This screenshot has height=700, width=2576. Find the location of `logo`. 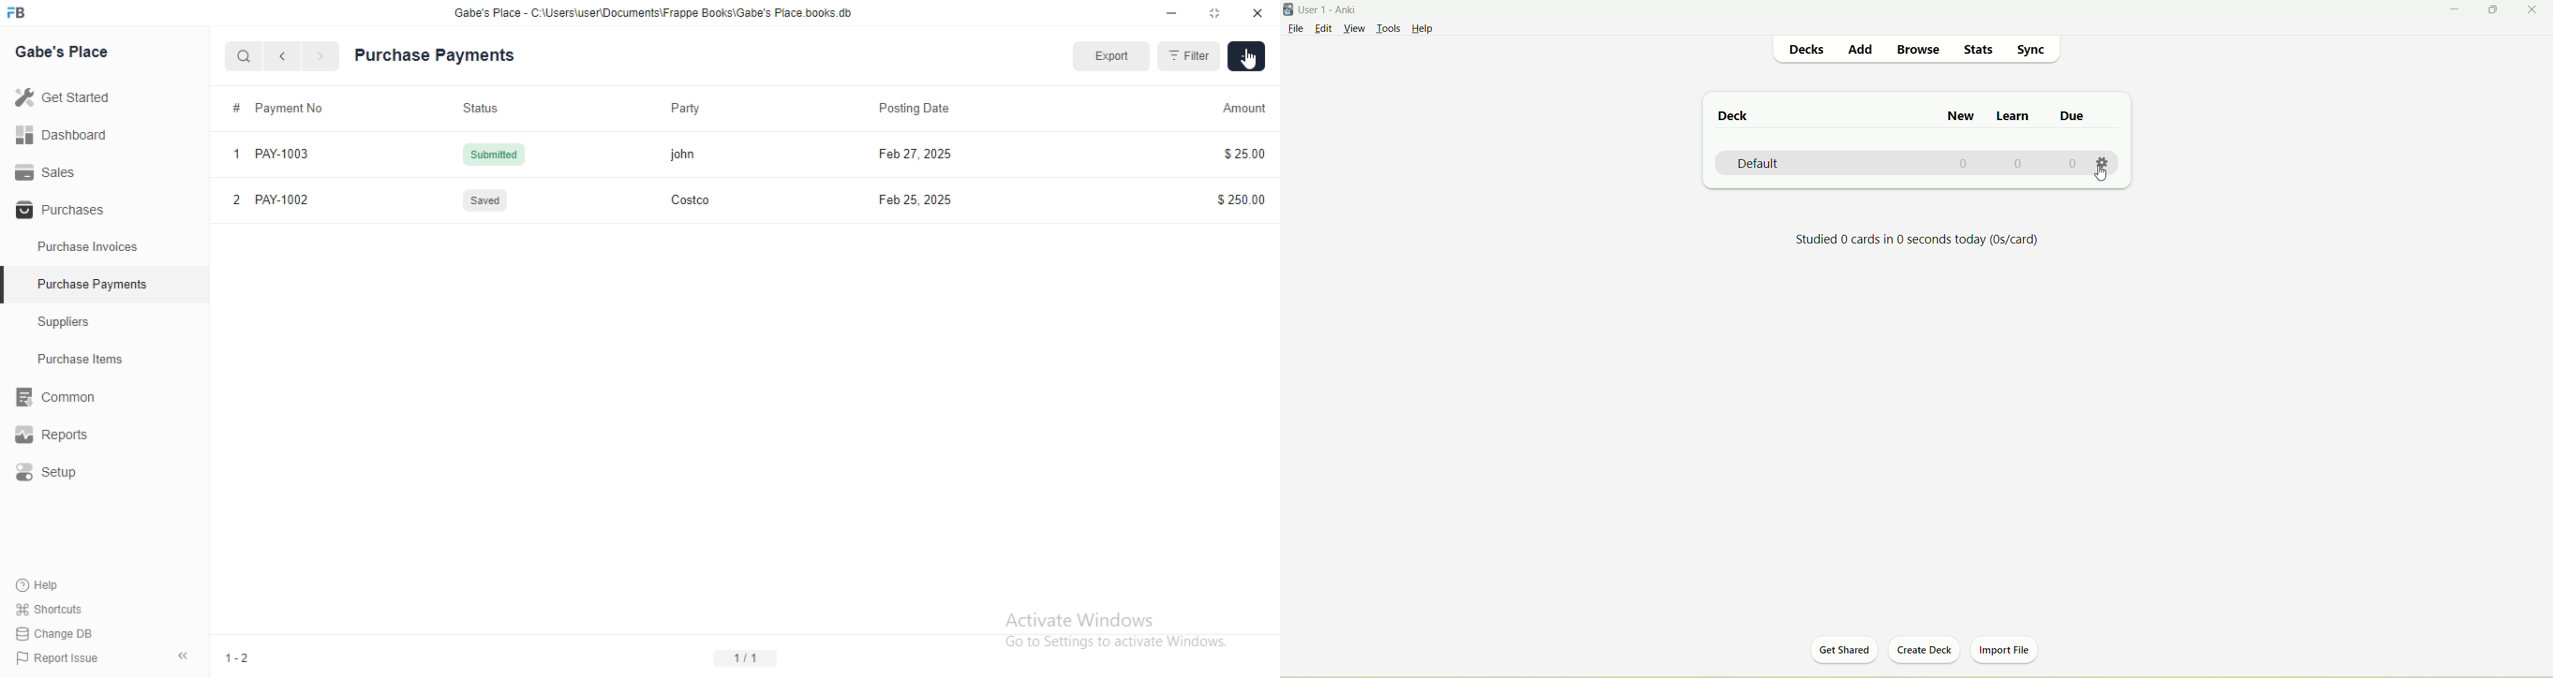

logo is located at coordinates (1289, 10).